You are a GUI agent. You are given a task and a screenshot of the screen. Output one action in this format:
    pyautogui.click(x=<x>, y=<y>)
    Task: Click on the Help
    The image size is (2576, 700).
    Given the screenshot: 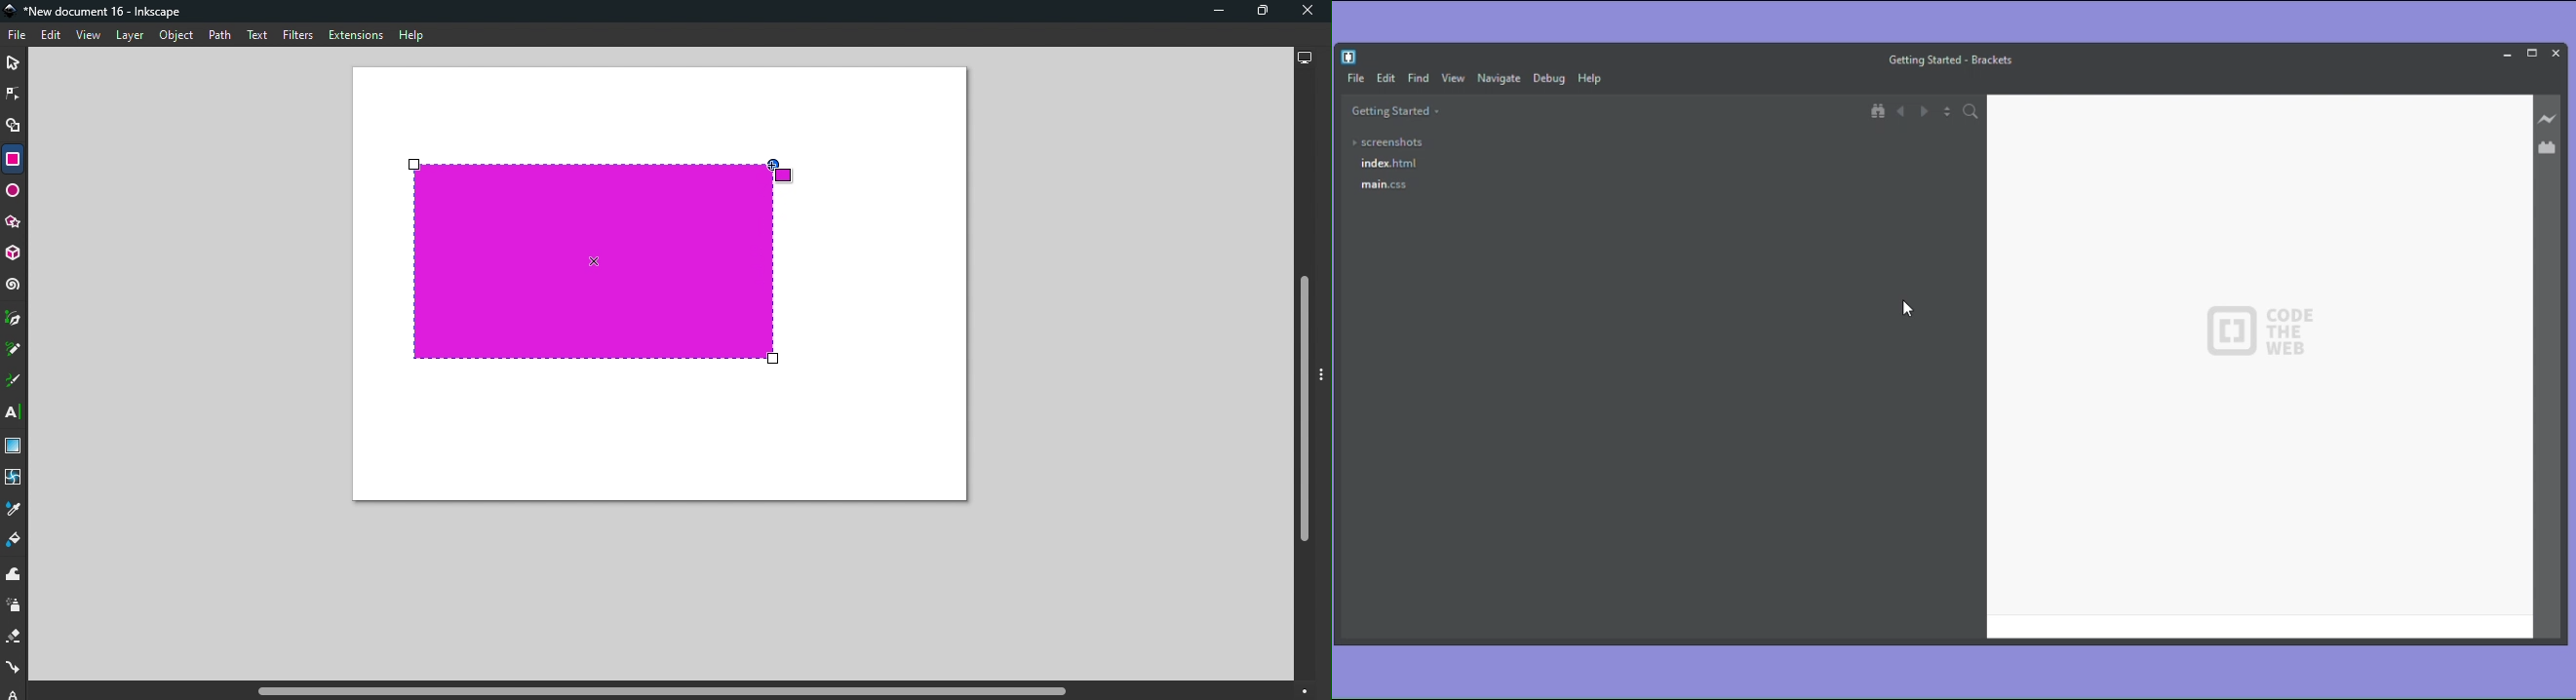 What is the action you would take?
    pyautogui.click(x=1595, y=80)
    